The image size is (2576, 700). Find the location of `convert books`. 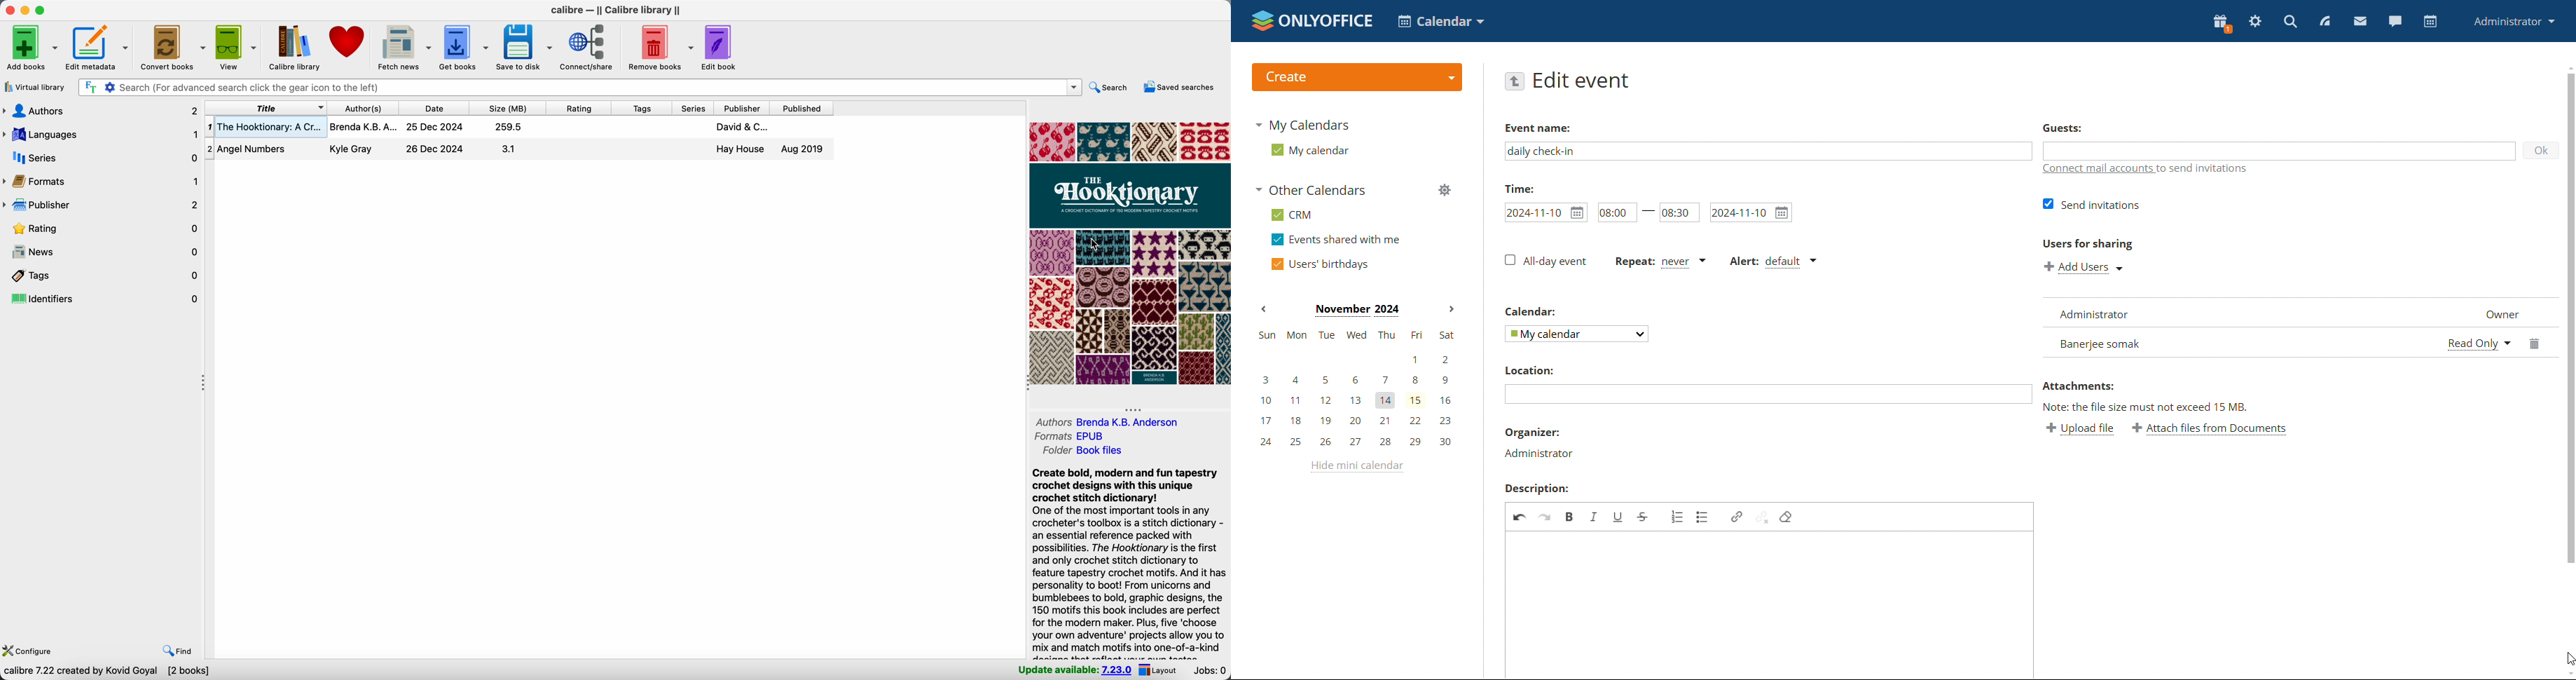

convert books is located at coordinates (171, 46).